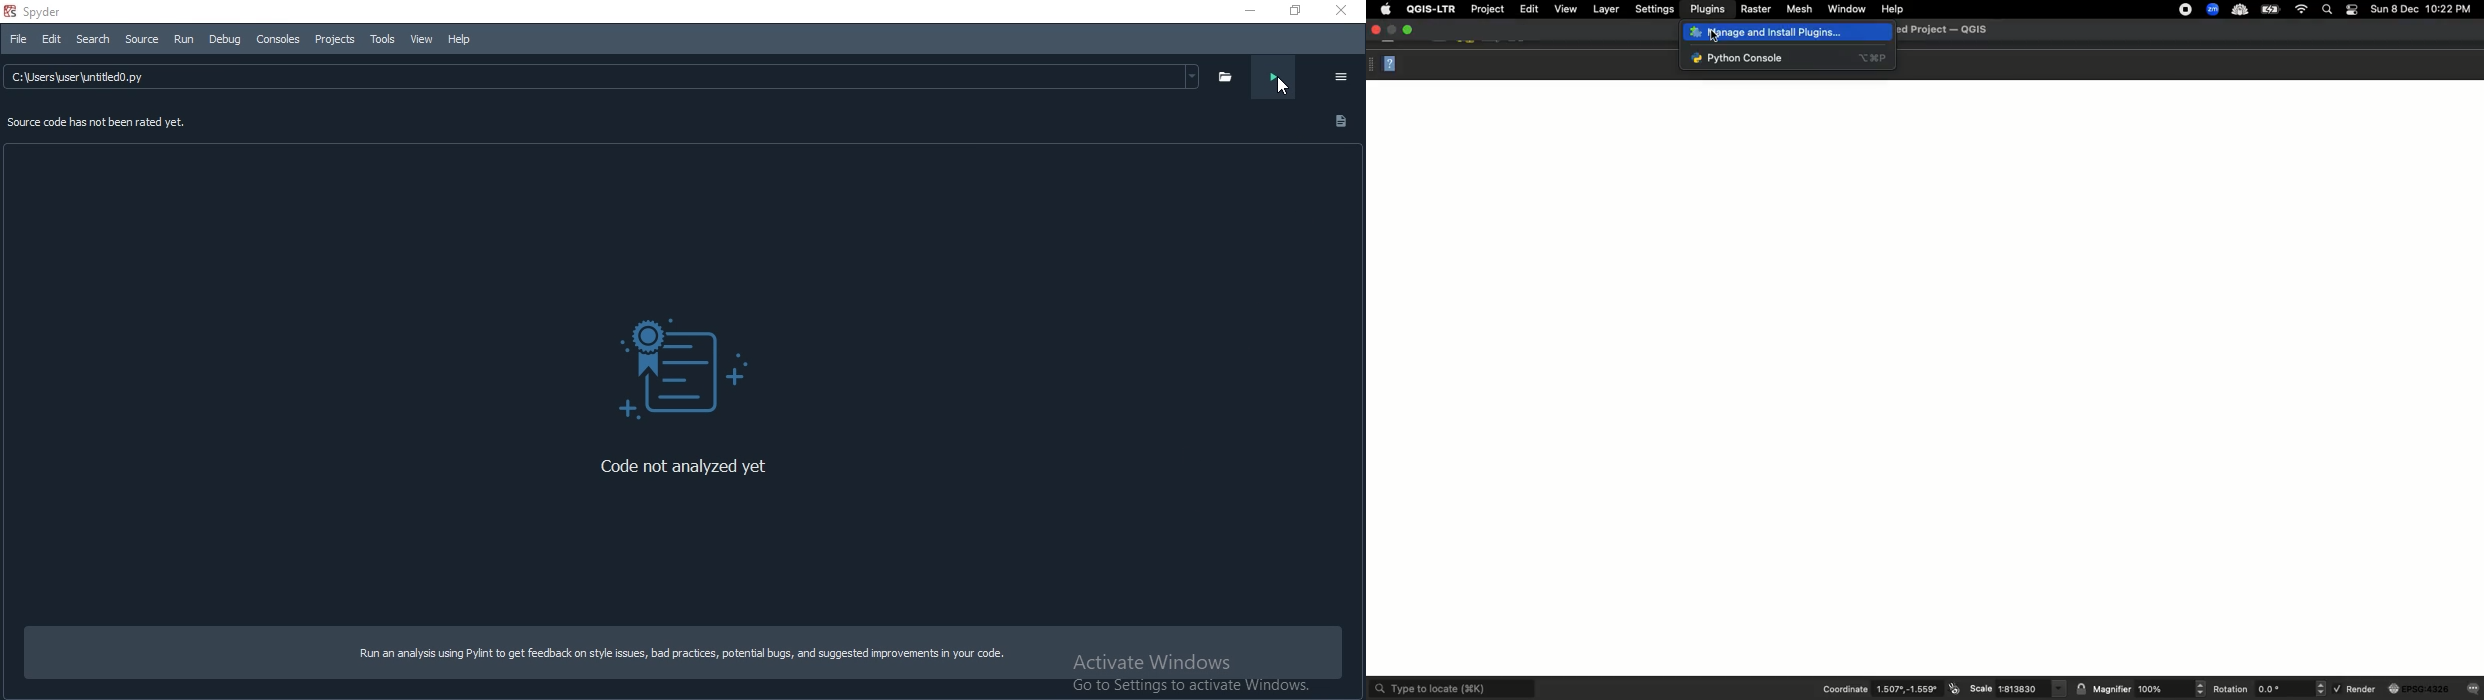  What do you see at coordinates (2112, 689) in the screenshot?
I see `Magnifier` at bounding box center [2112, 689].